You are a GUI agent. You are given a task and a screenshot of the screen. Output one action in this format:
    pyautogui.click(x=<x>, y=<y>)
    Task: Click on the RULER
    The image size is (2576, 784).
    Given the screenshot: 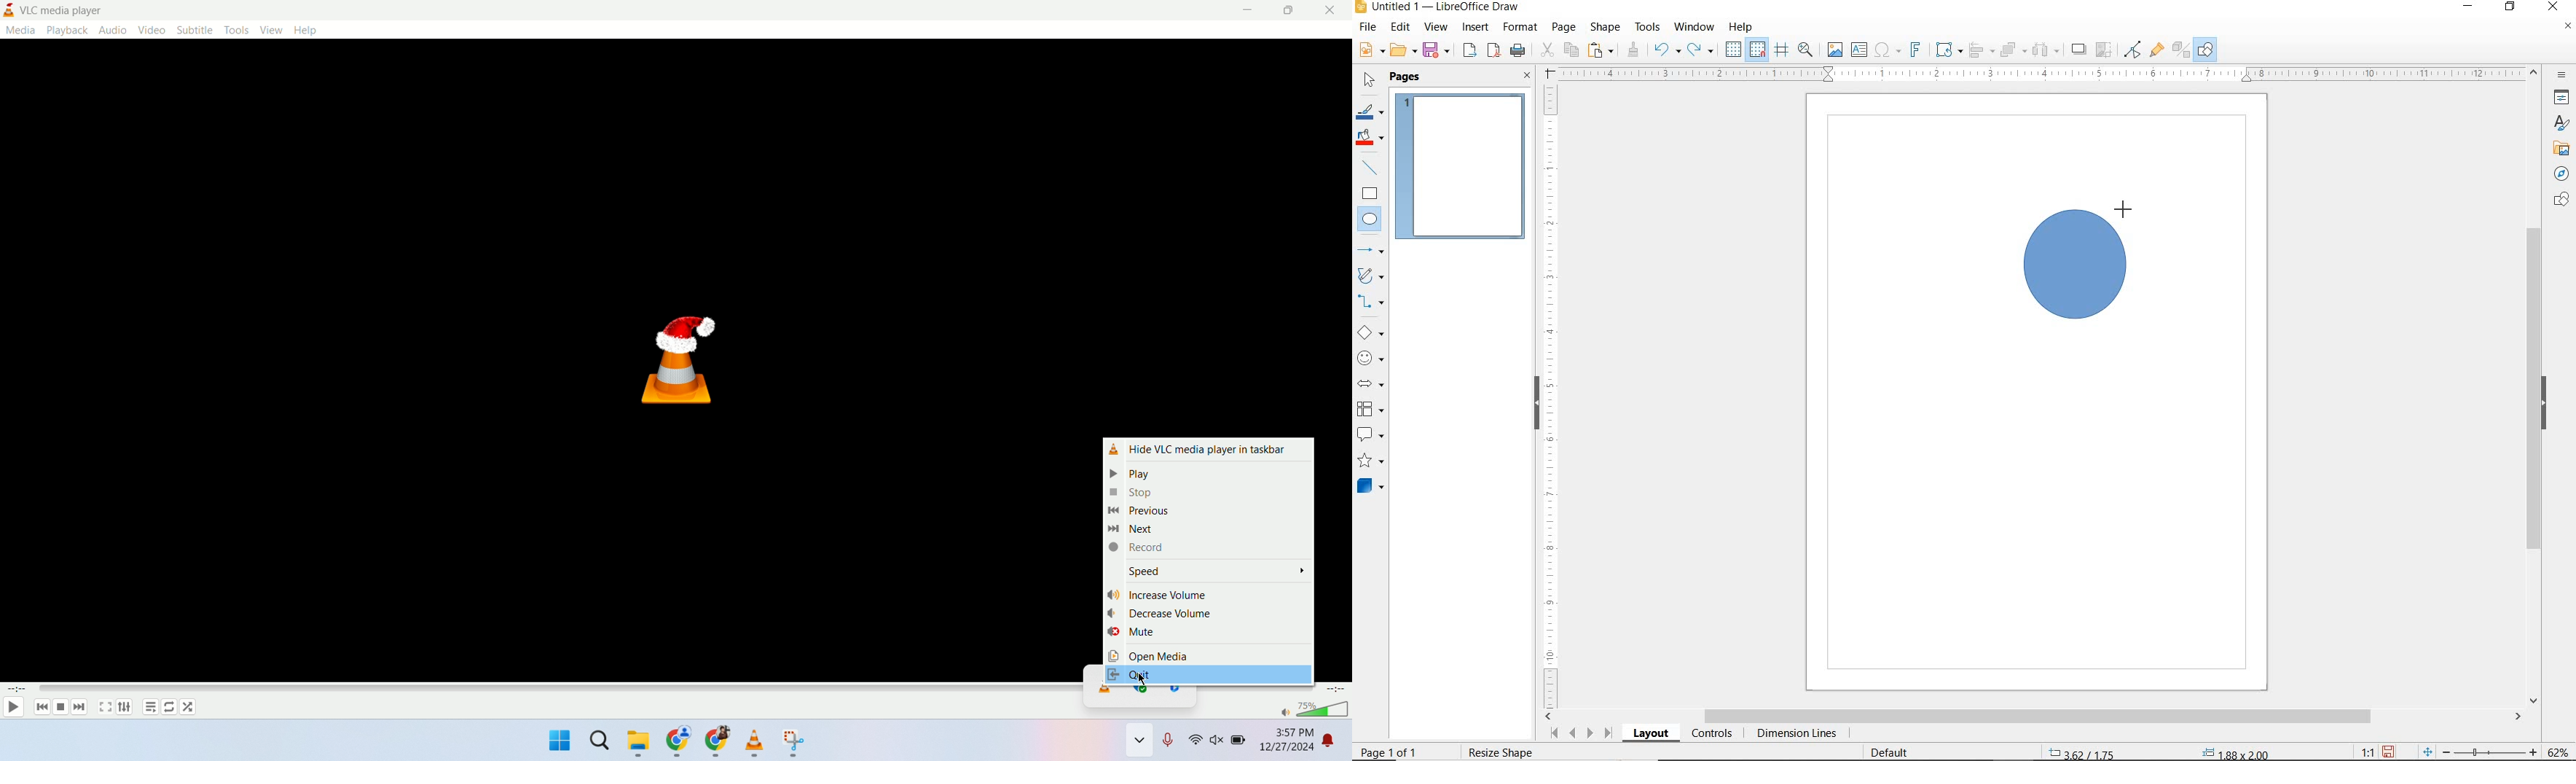 What is the action you would take?
    pyautogui.click(x=2043, y=74)
    